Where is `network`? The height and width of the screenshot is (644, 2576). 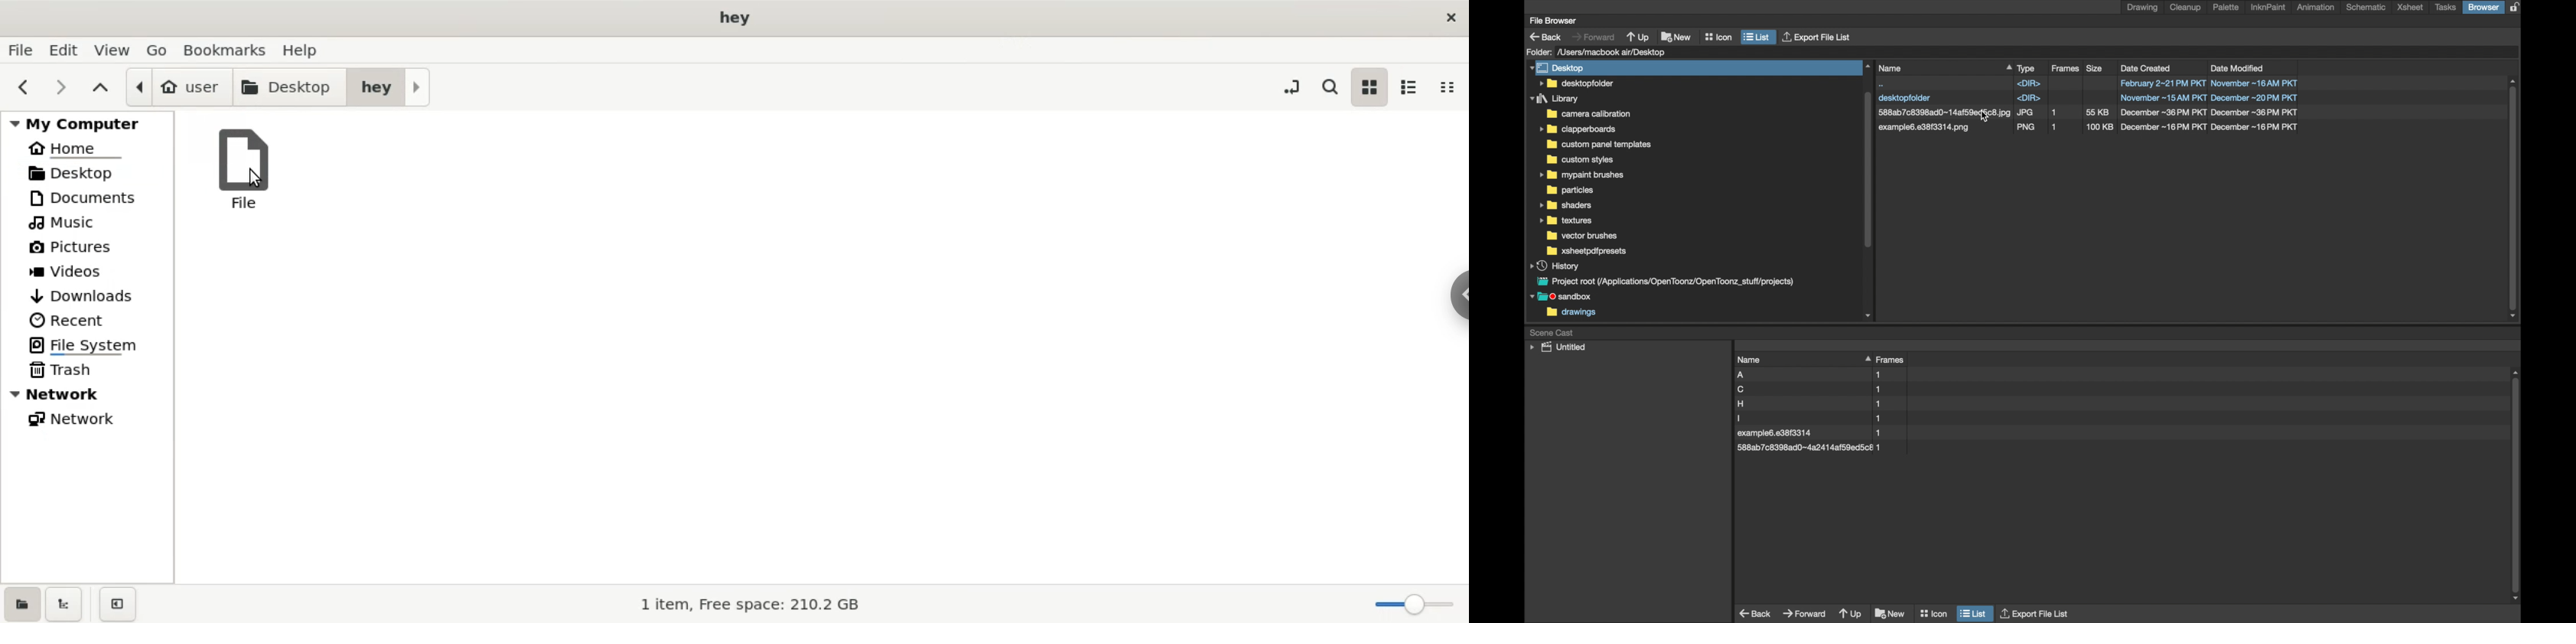 network is located at coordinates (96, 419).